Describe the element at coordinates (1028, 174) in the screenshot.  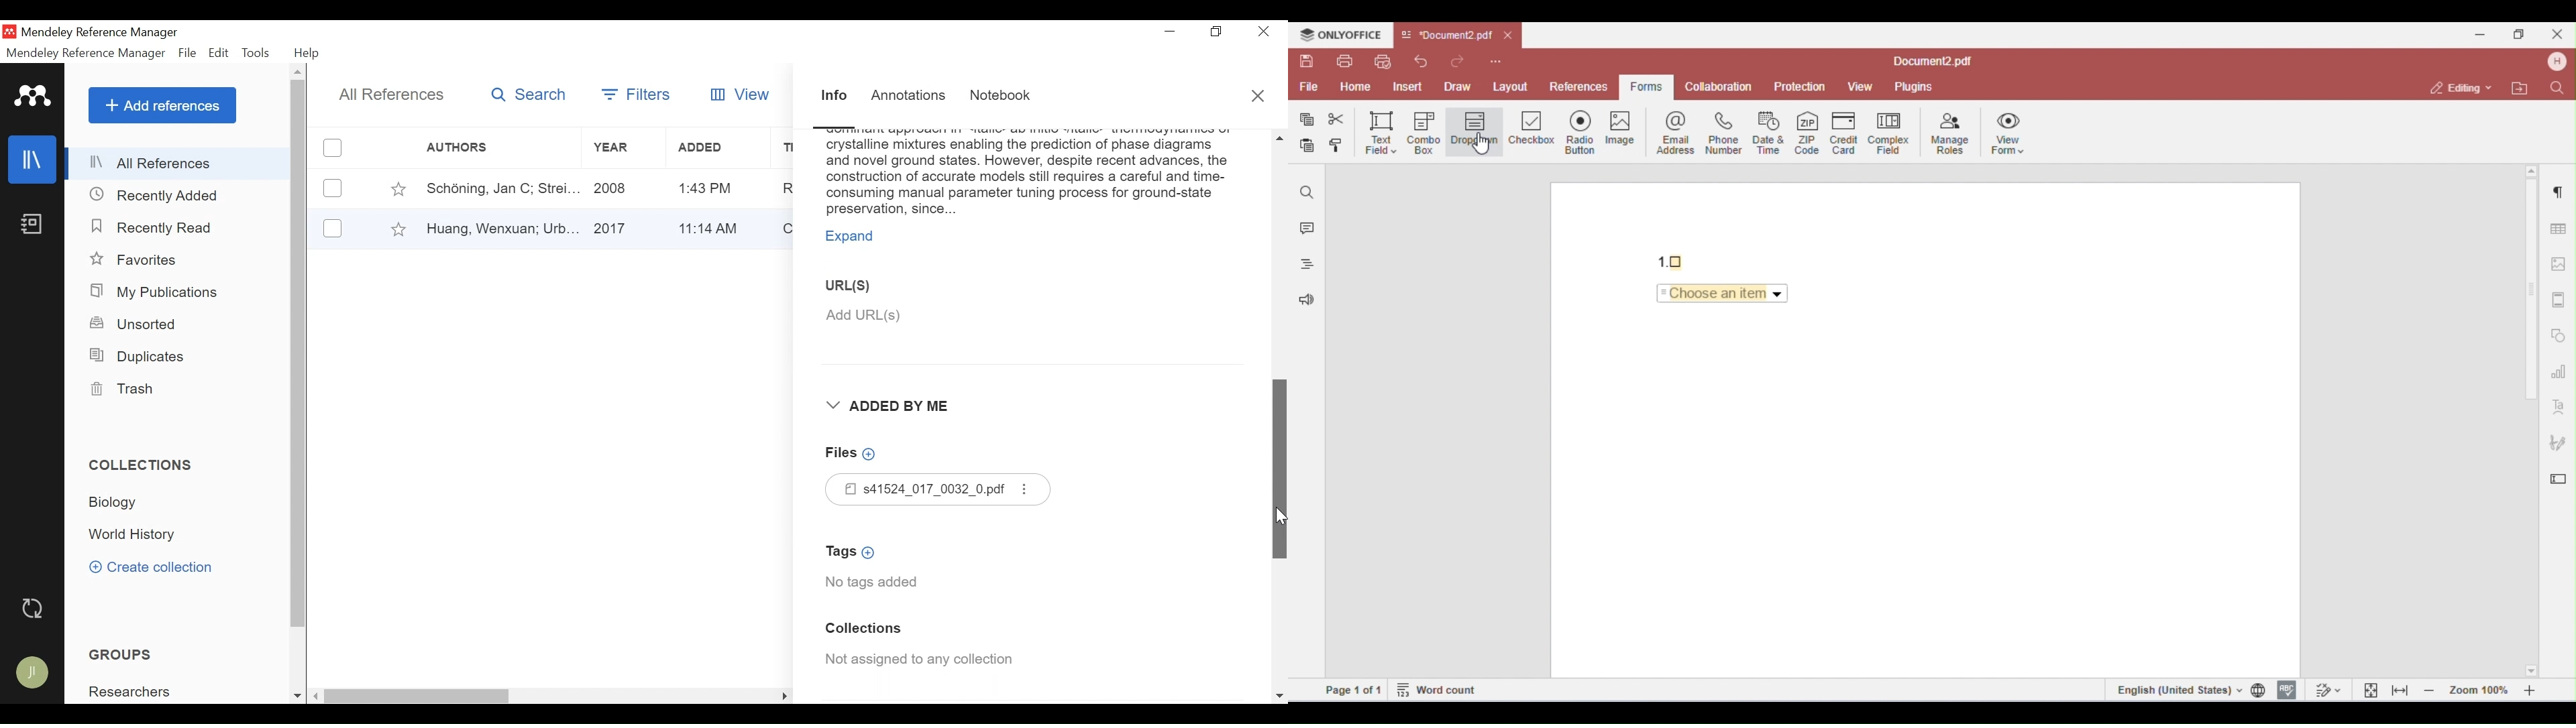
I see `Abstract` at that location.